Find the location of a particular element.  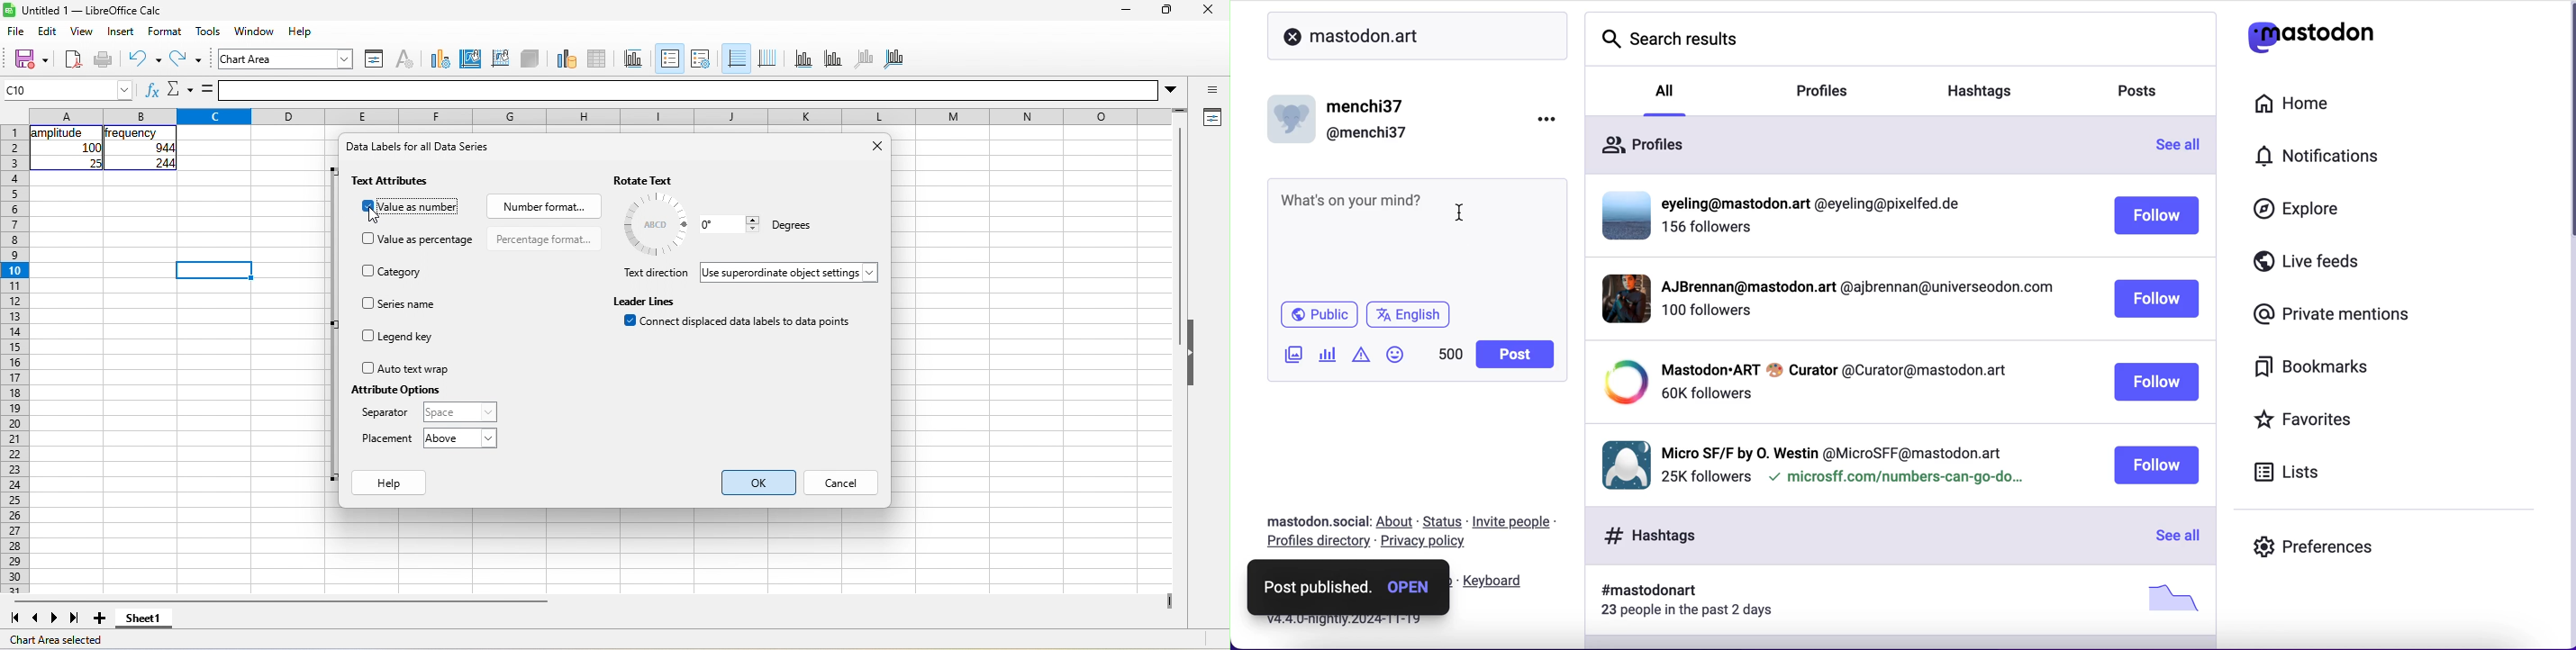

keyboard is located at coordinates (1495, 581).